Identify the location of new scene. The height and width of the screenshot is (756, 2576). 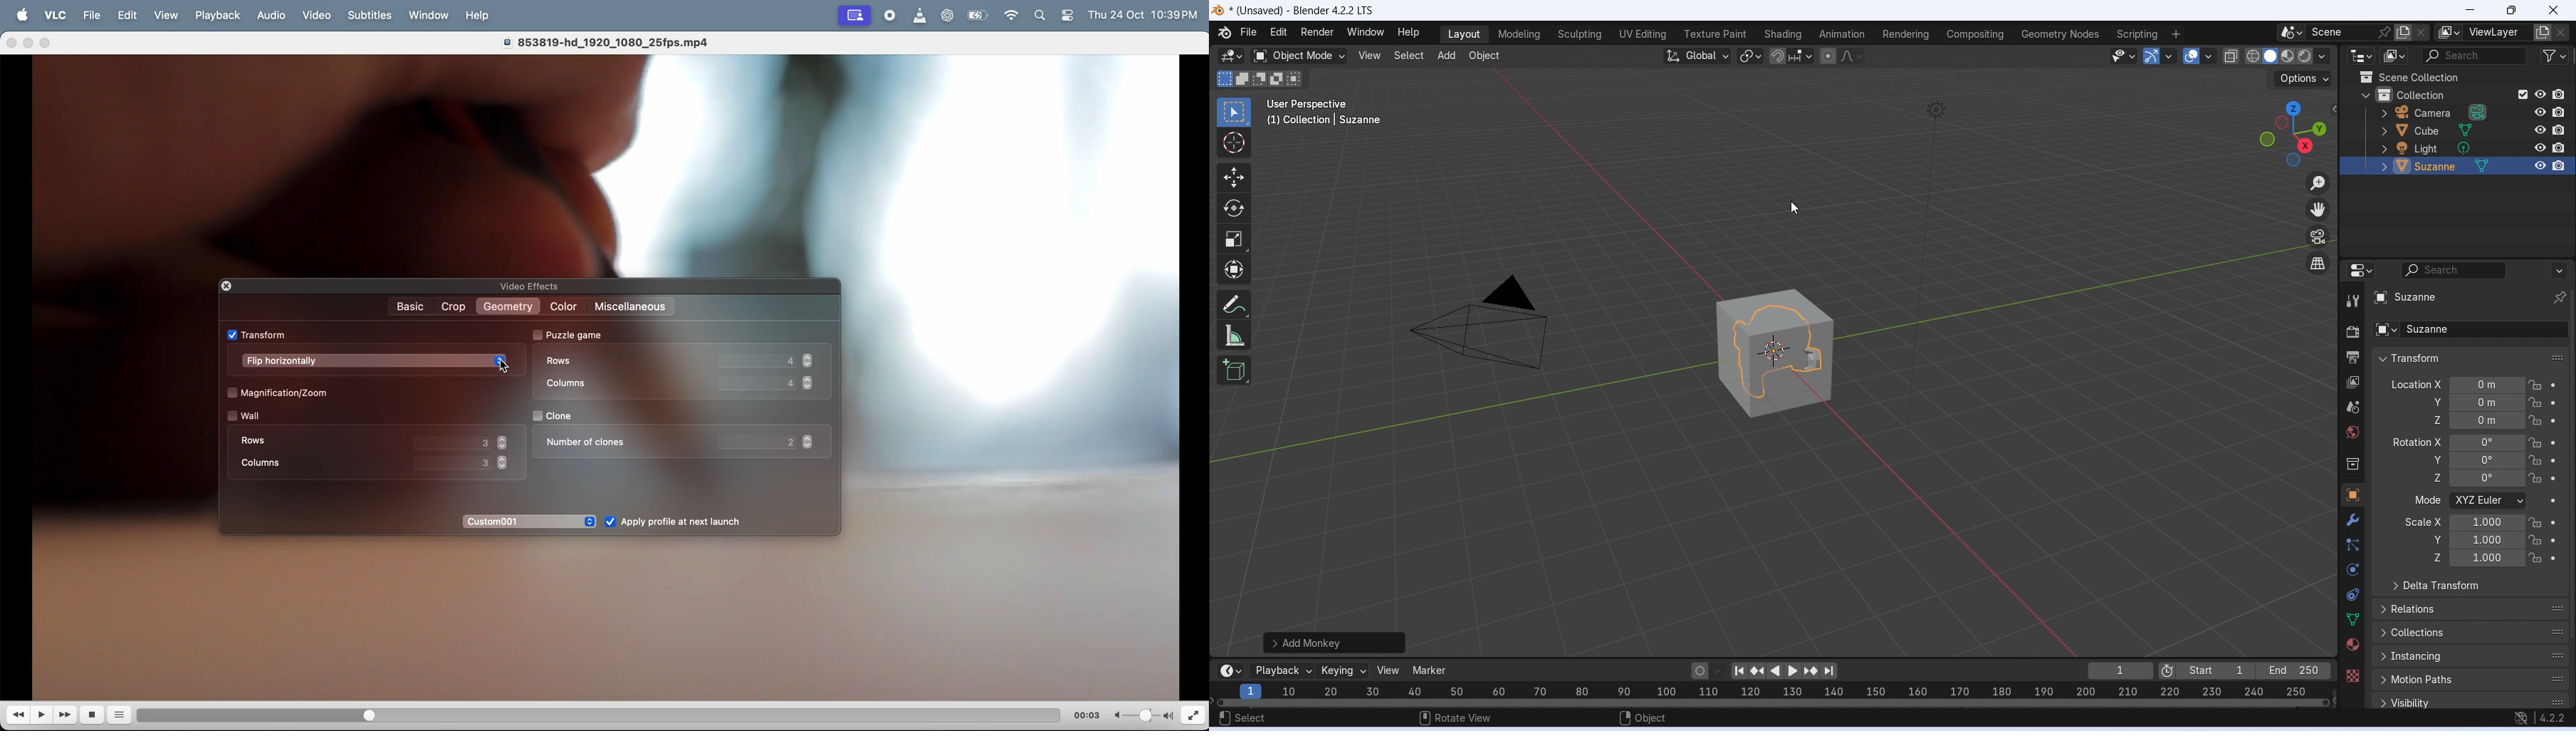
(2404, 33).